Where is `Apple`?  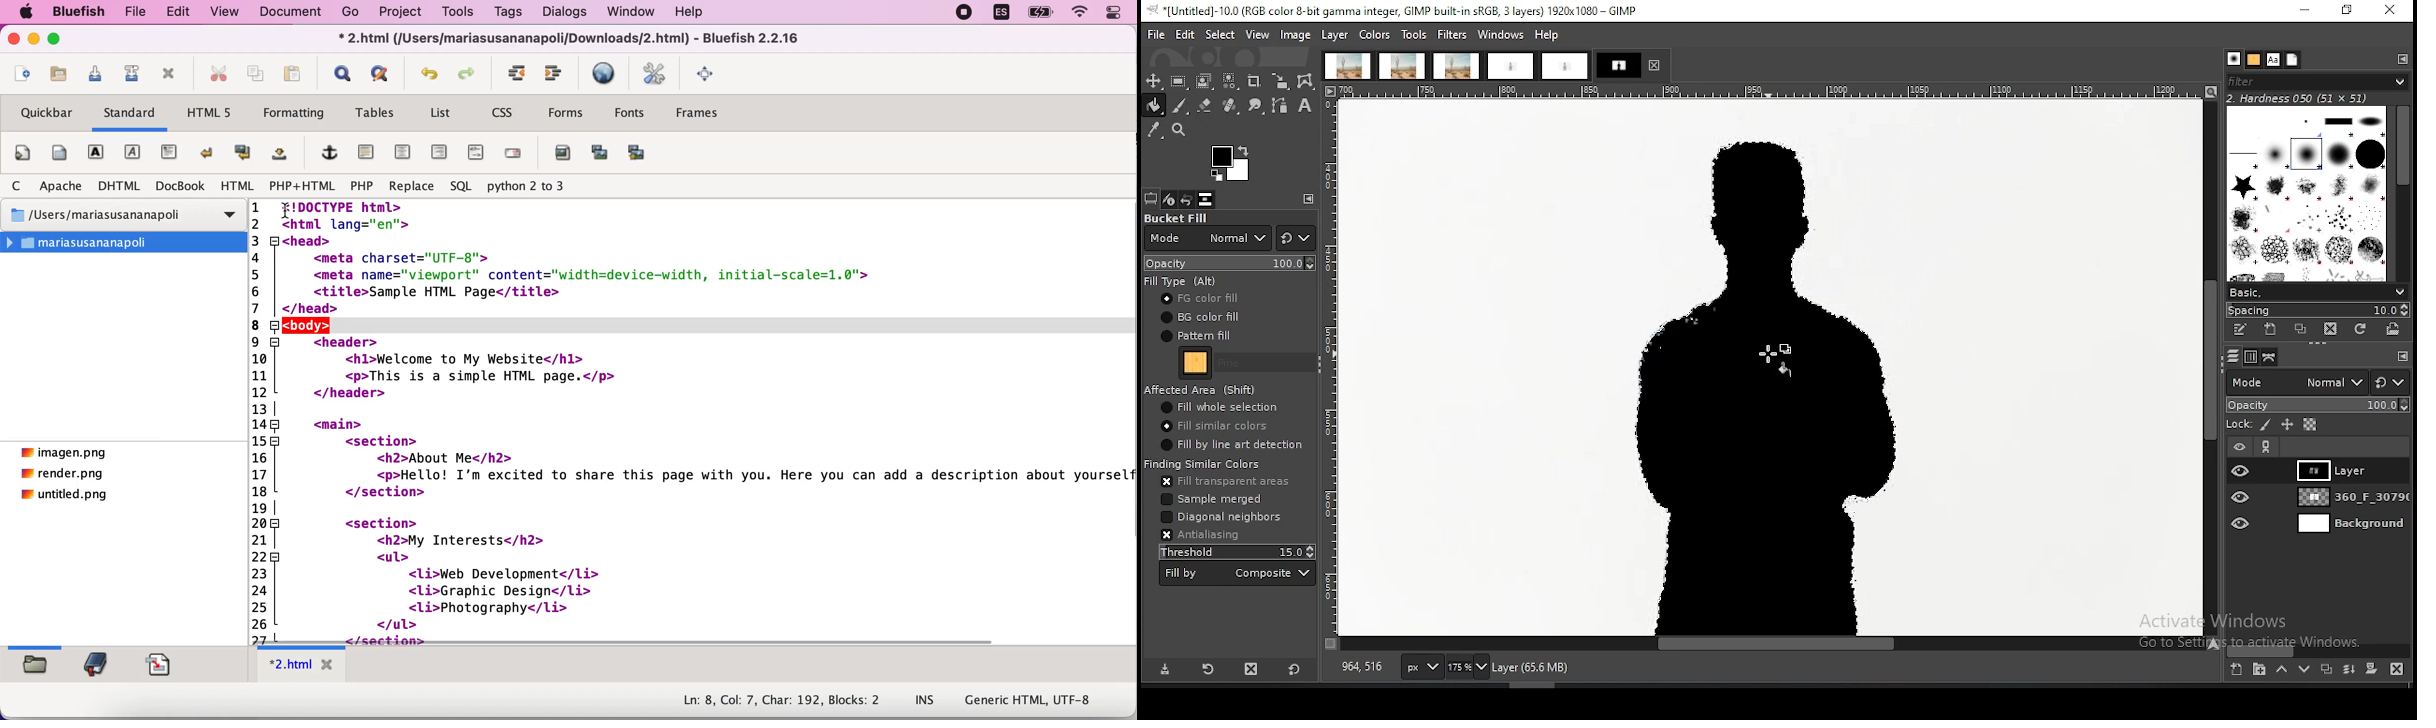 Apple is located at coordinates (25, 13).